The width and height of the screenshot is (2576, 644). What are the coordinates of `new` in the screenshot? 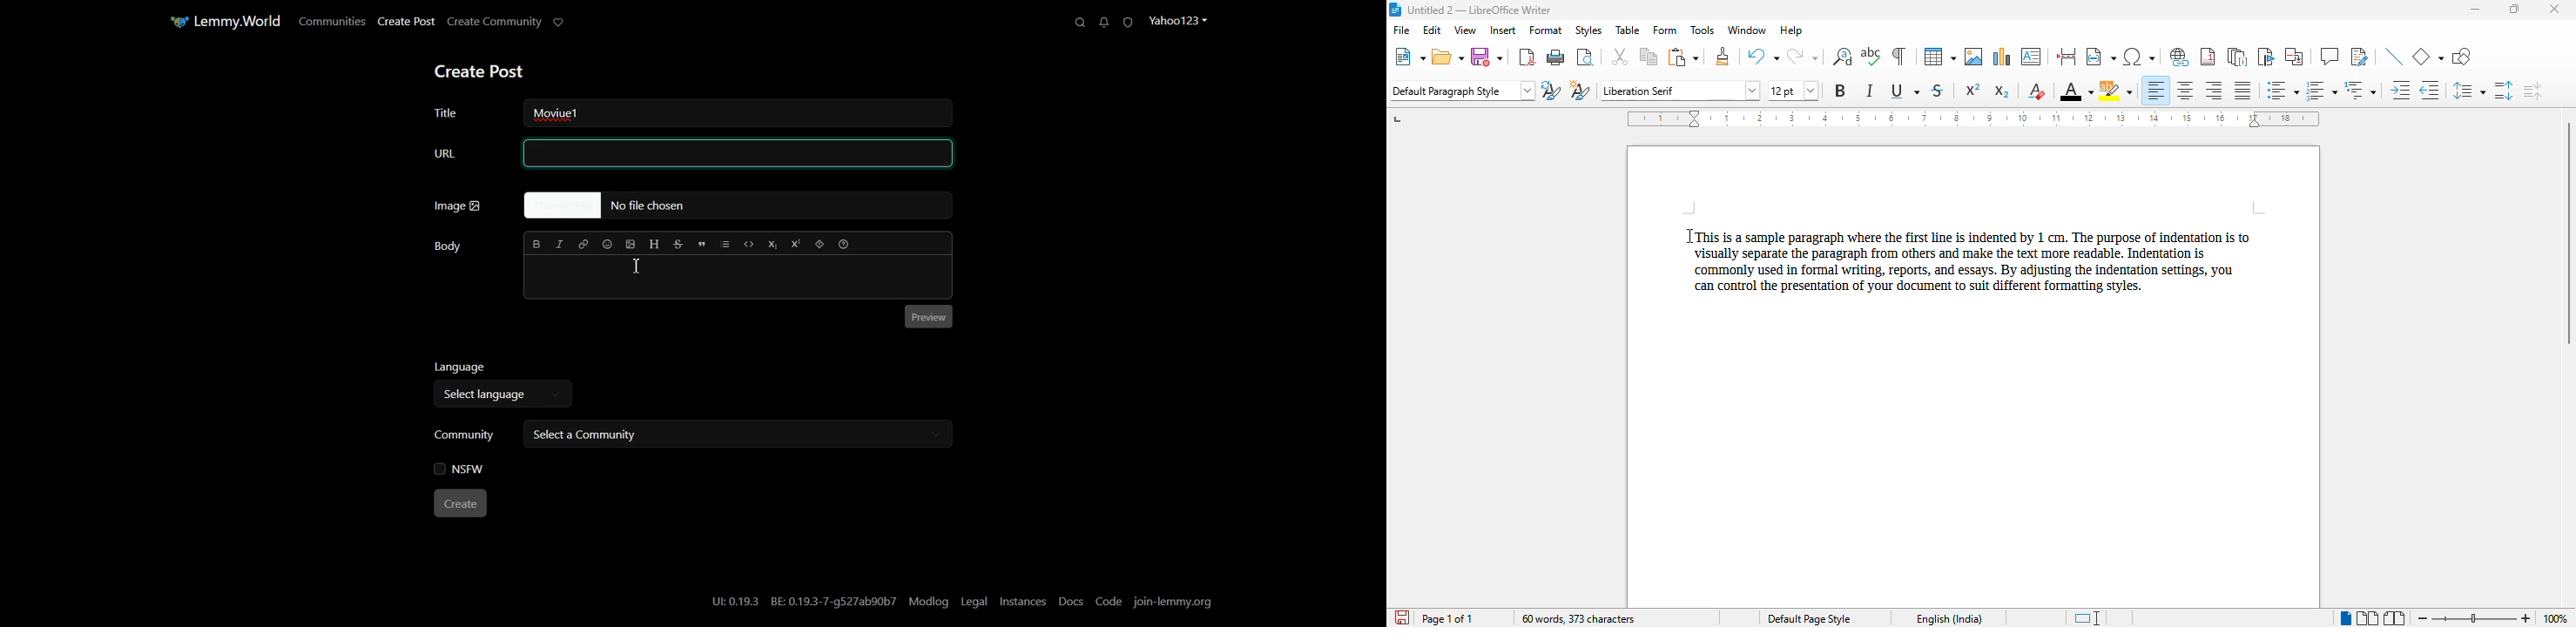 It's located at (1410, 57).